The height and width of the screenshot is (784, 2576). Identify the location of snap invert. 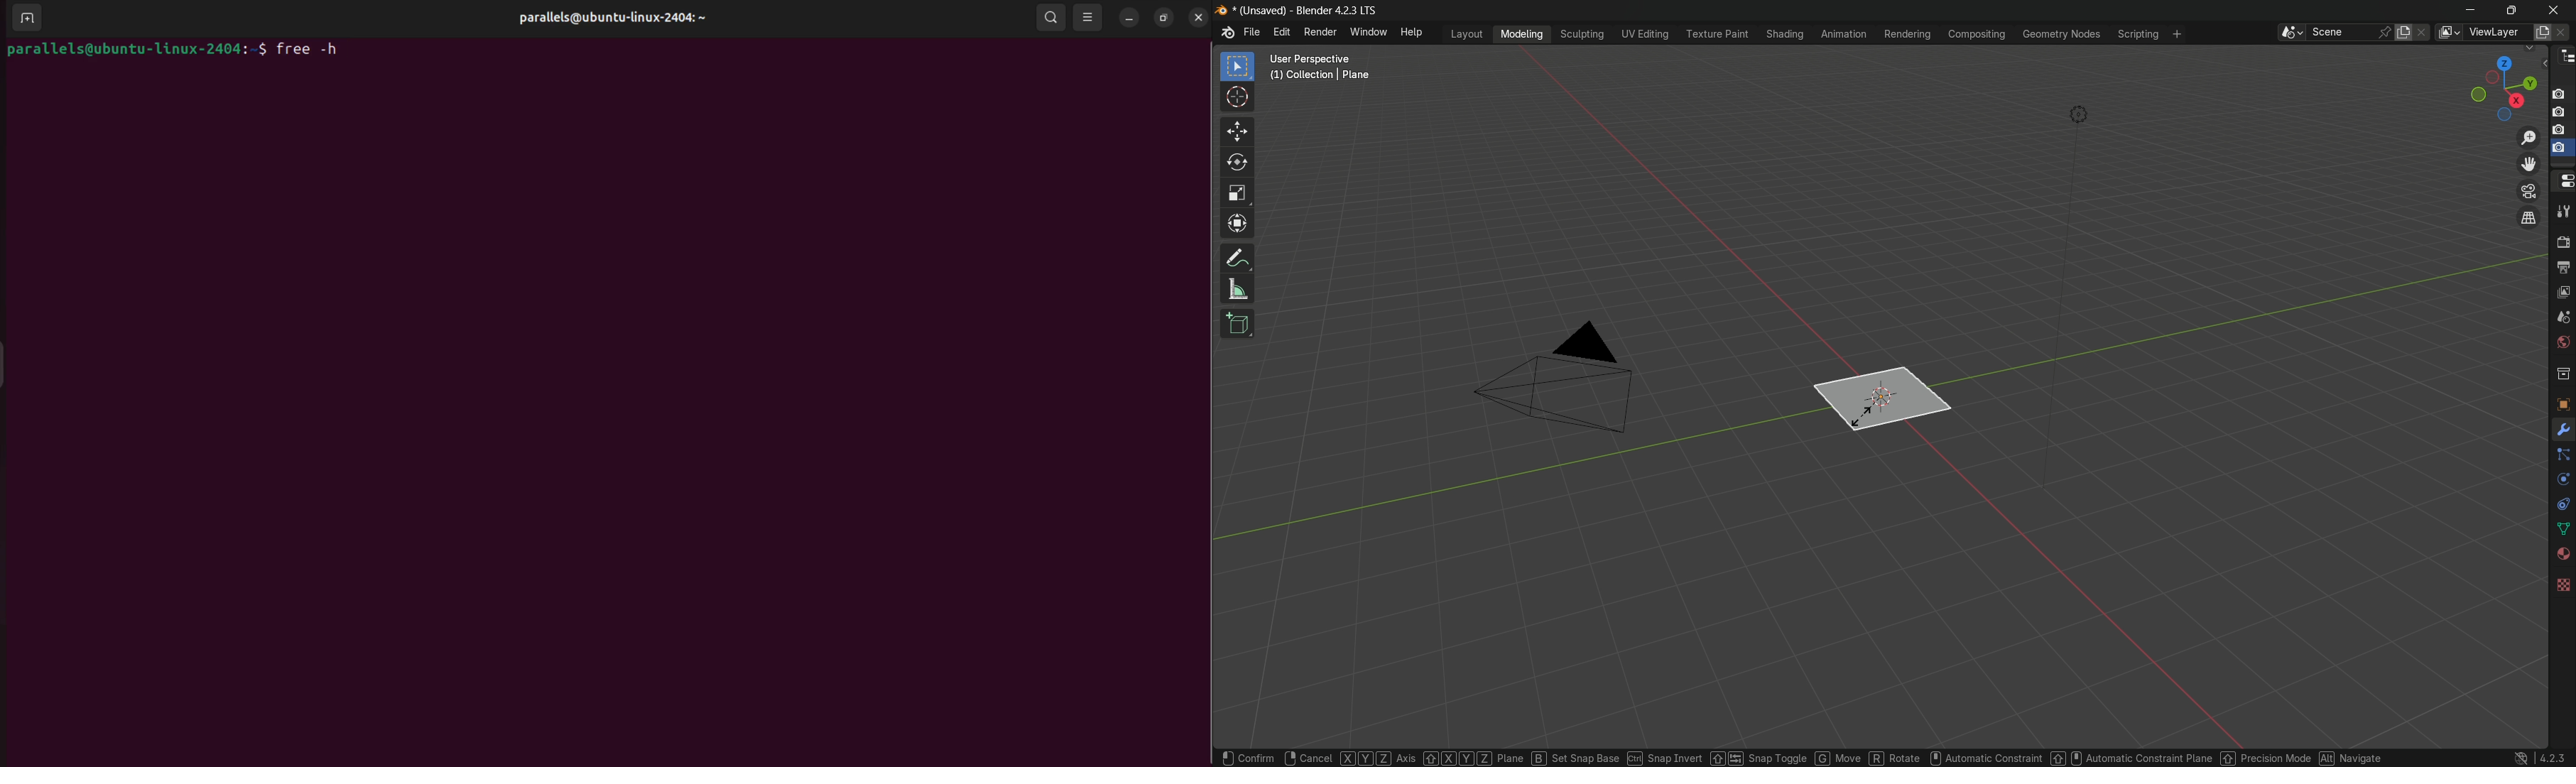
(1696, 754).